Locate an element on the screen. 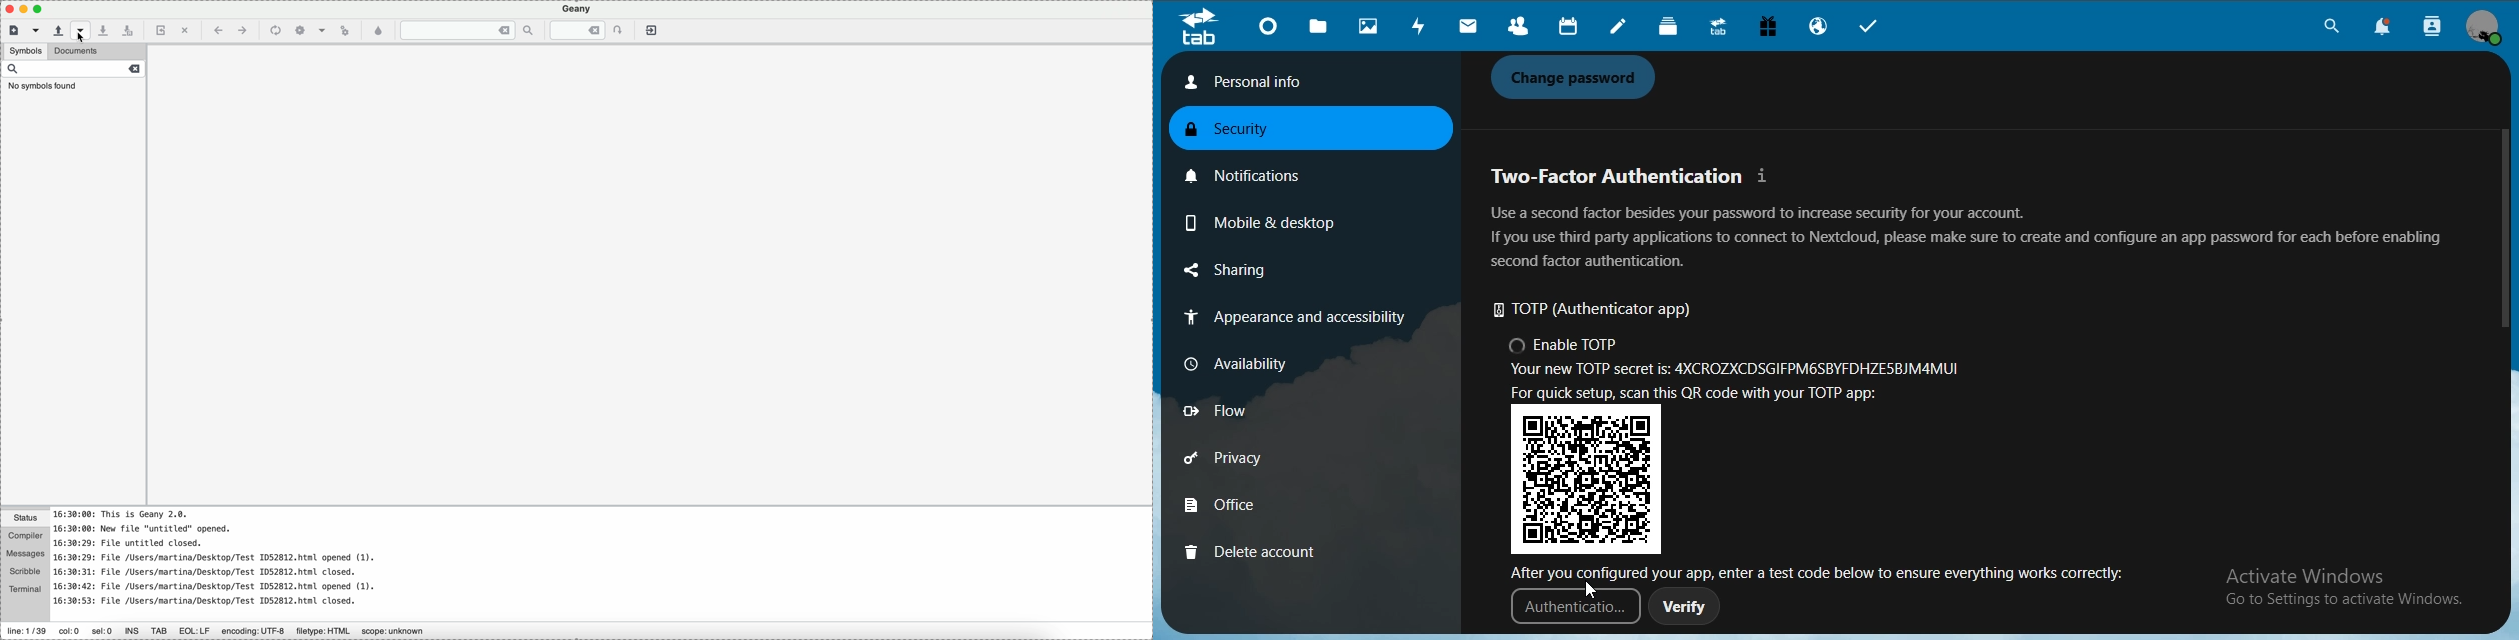  search bar is located at coordinates (73, 78).